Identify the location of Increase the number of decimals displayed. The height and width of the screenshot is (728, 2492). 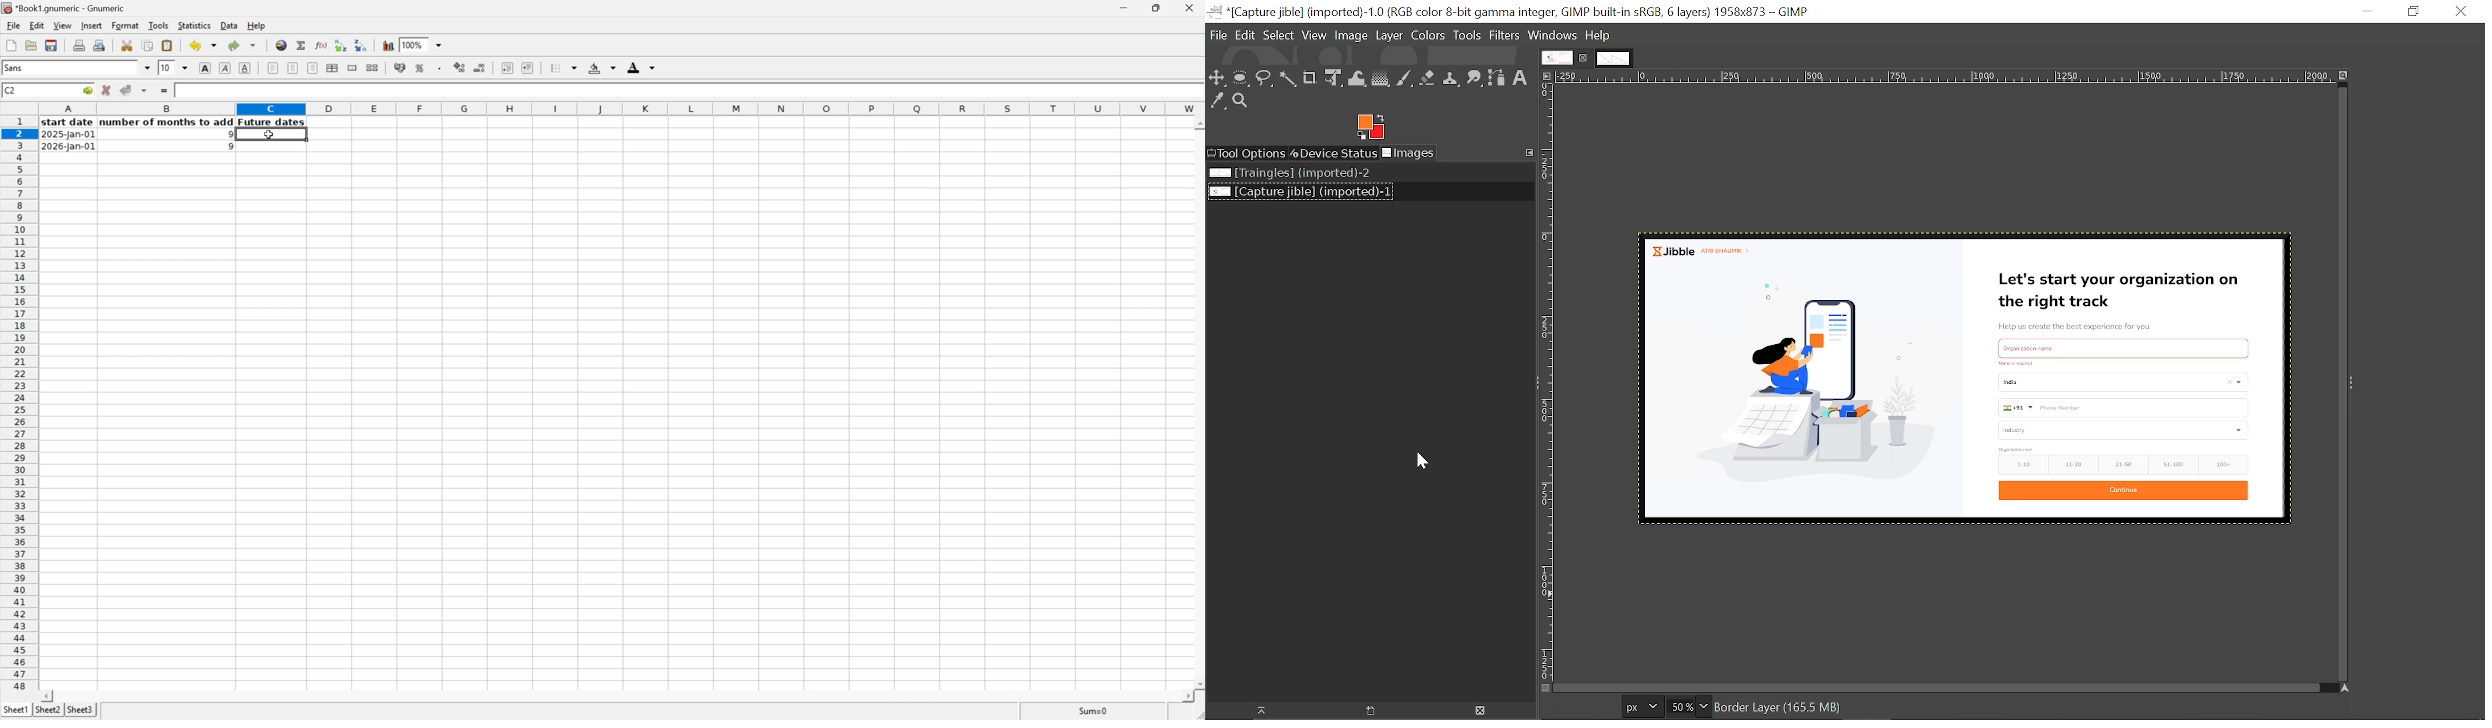
(460, 69).